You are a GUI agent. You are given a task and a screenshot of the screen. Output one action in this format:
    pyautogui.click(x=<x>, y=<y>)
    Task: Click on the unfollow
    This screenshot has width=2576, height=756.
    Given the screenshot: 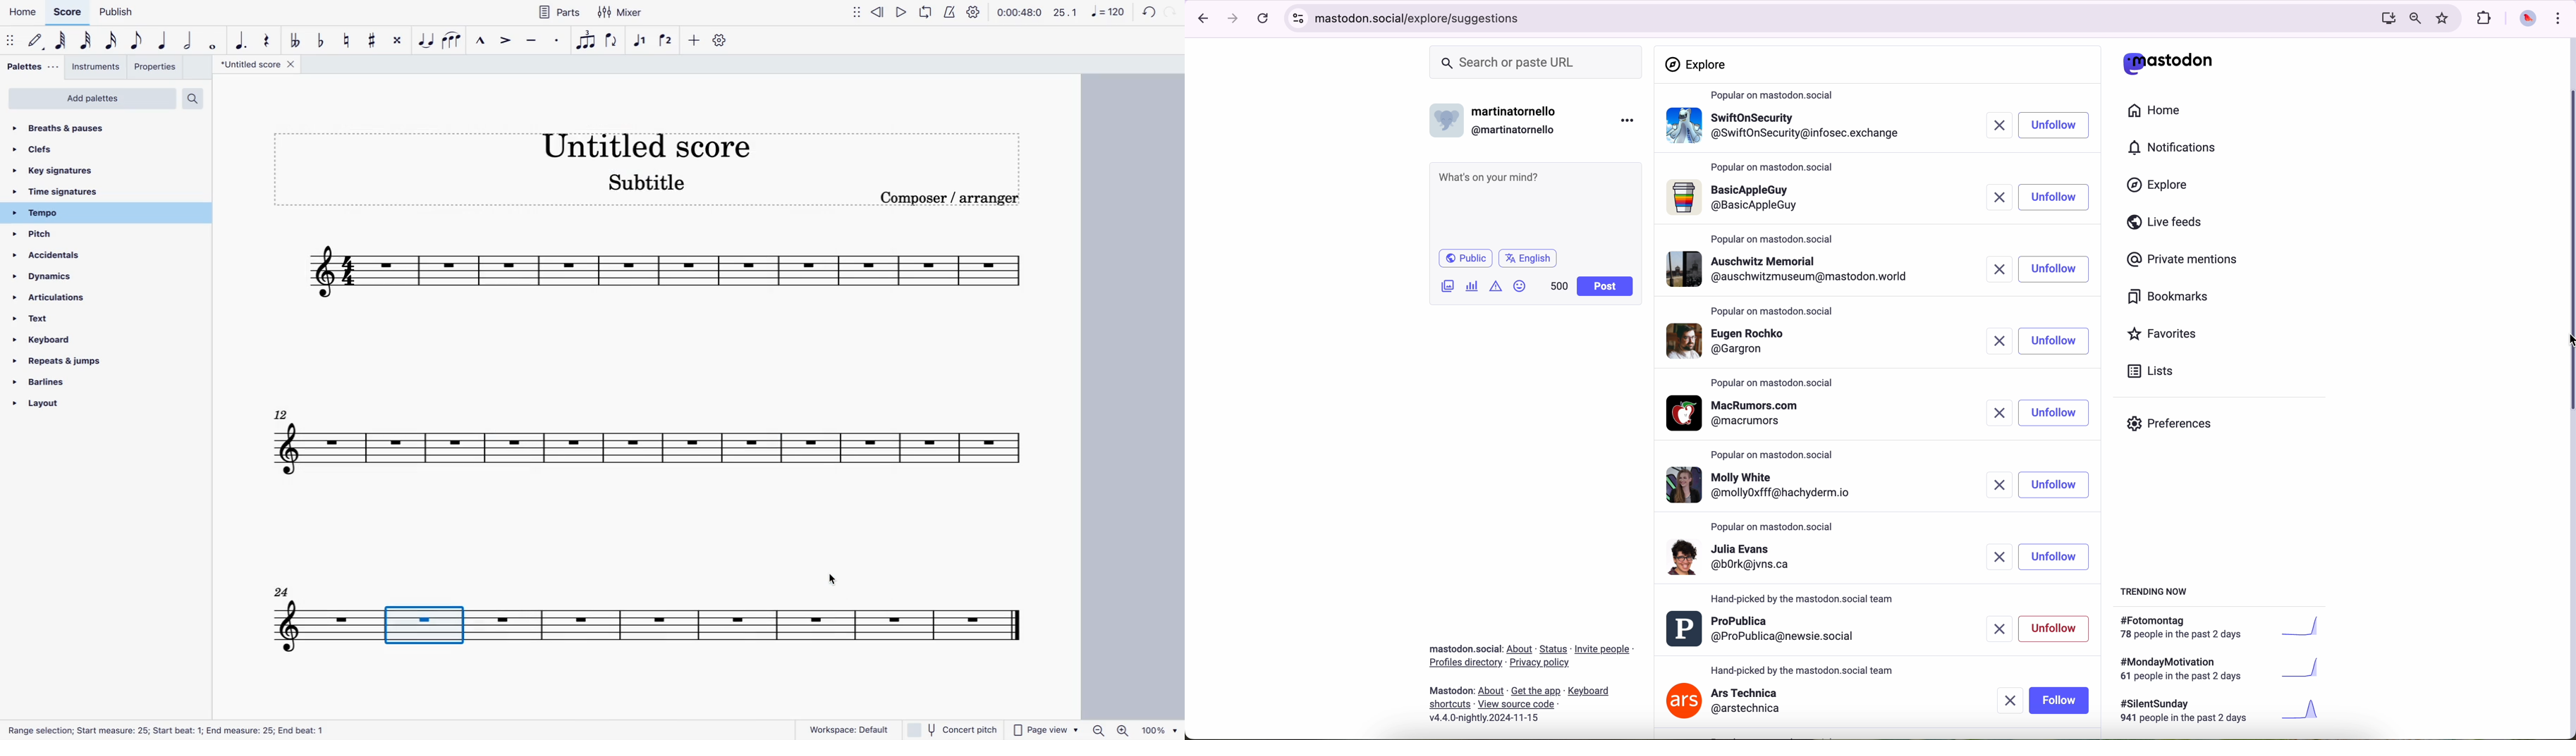 What is the action you would take?
    pyautogui.click(x=2053, y=342)
    